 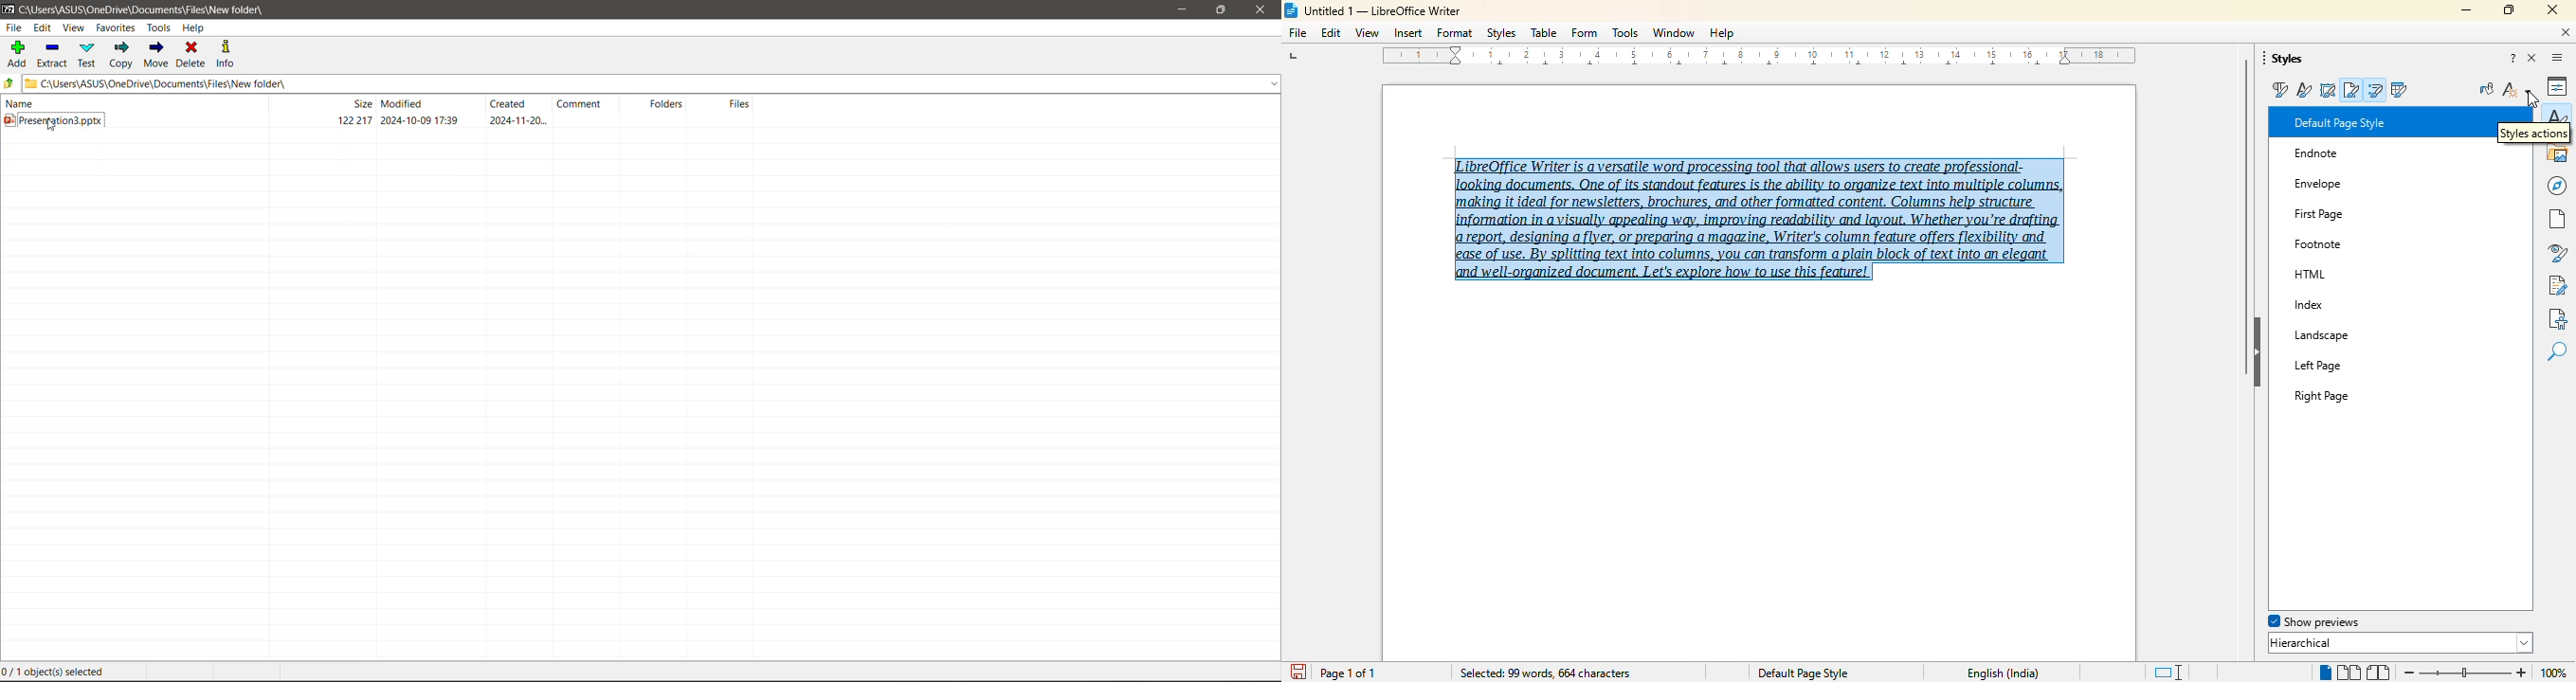 I want to click on Index, so click(x=2357, y=305).